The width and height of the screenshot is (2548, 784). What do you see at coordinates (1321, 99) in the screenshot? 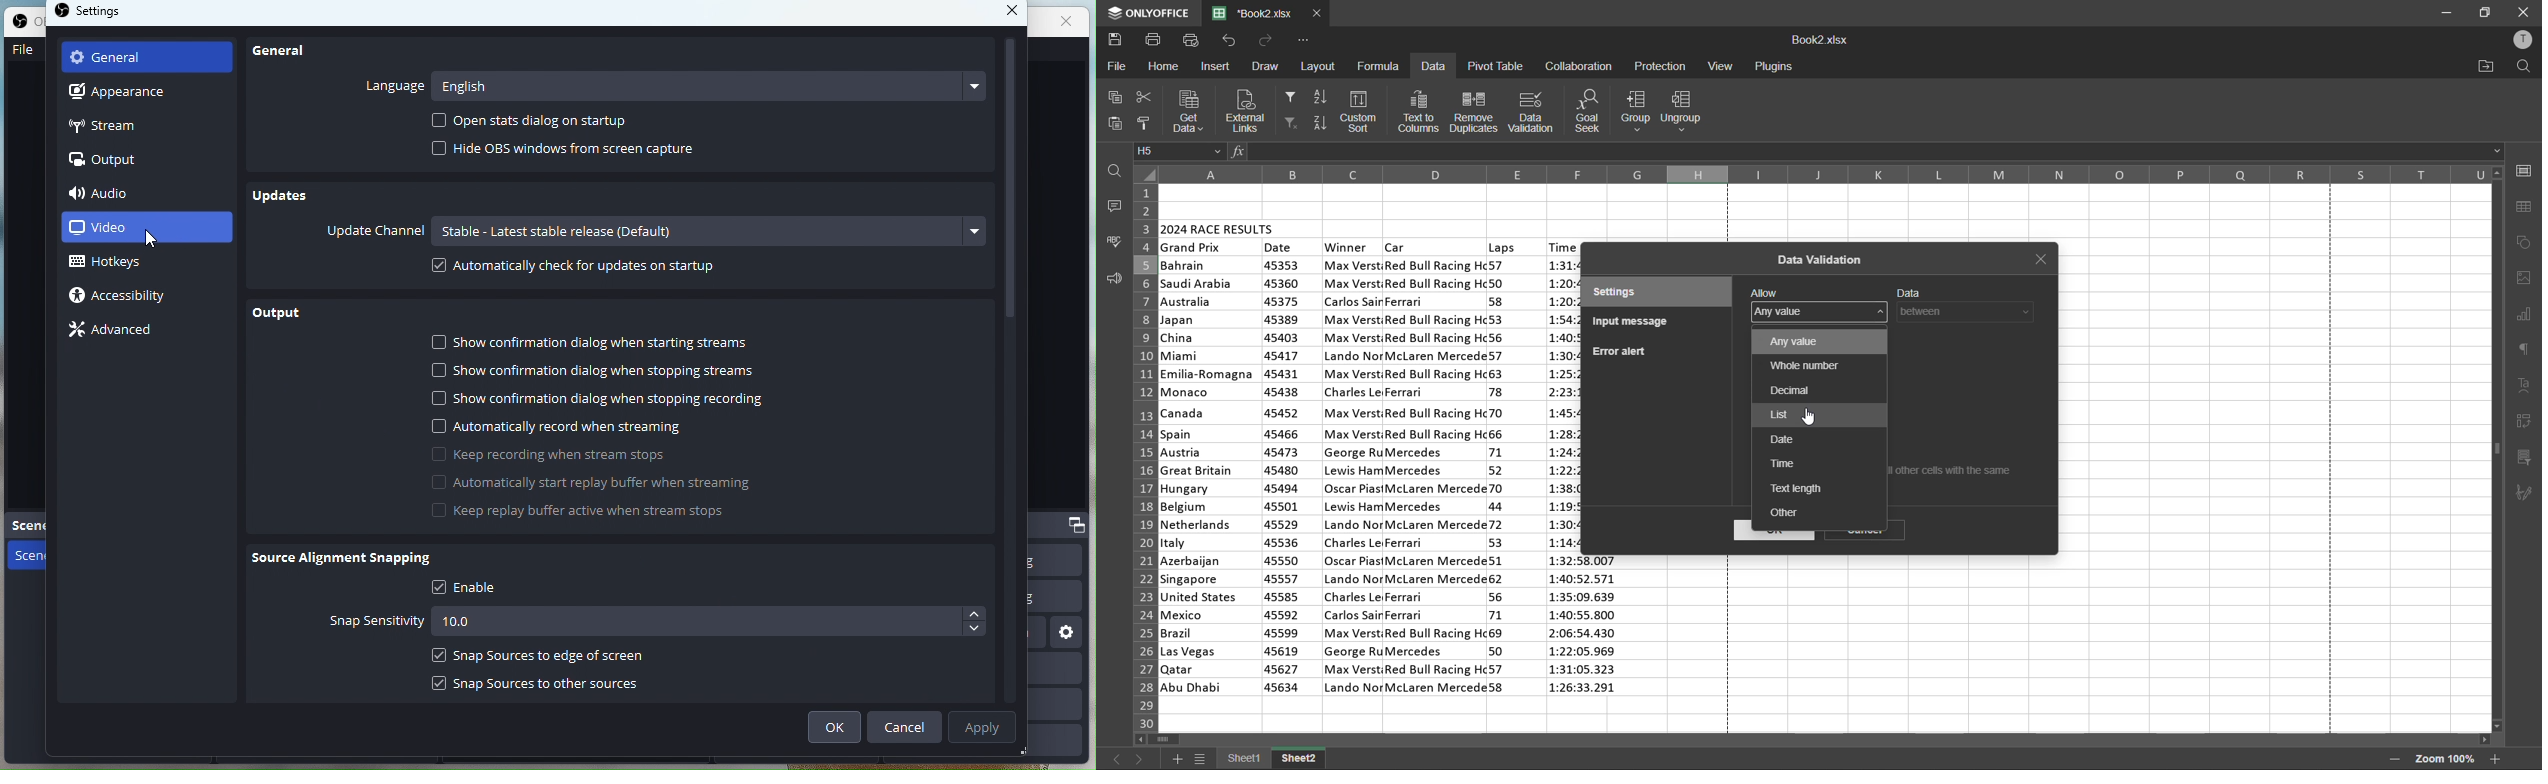
I see `sort ascending` at bounding box center [1321, 99].